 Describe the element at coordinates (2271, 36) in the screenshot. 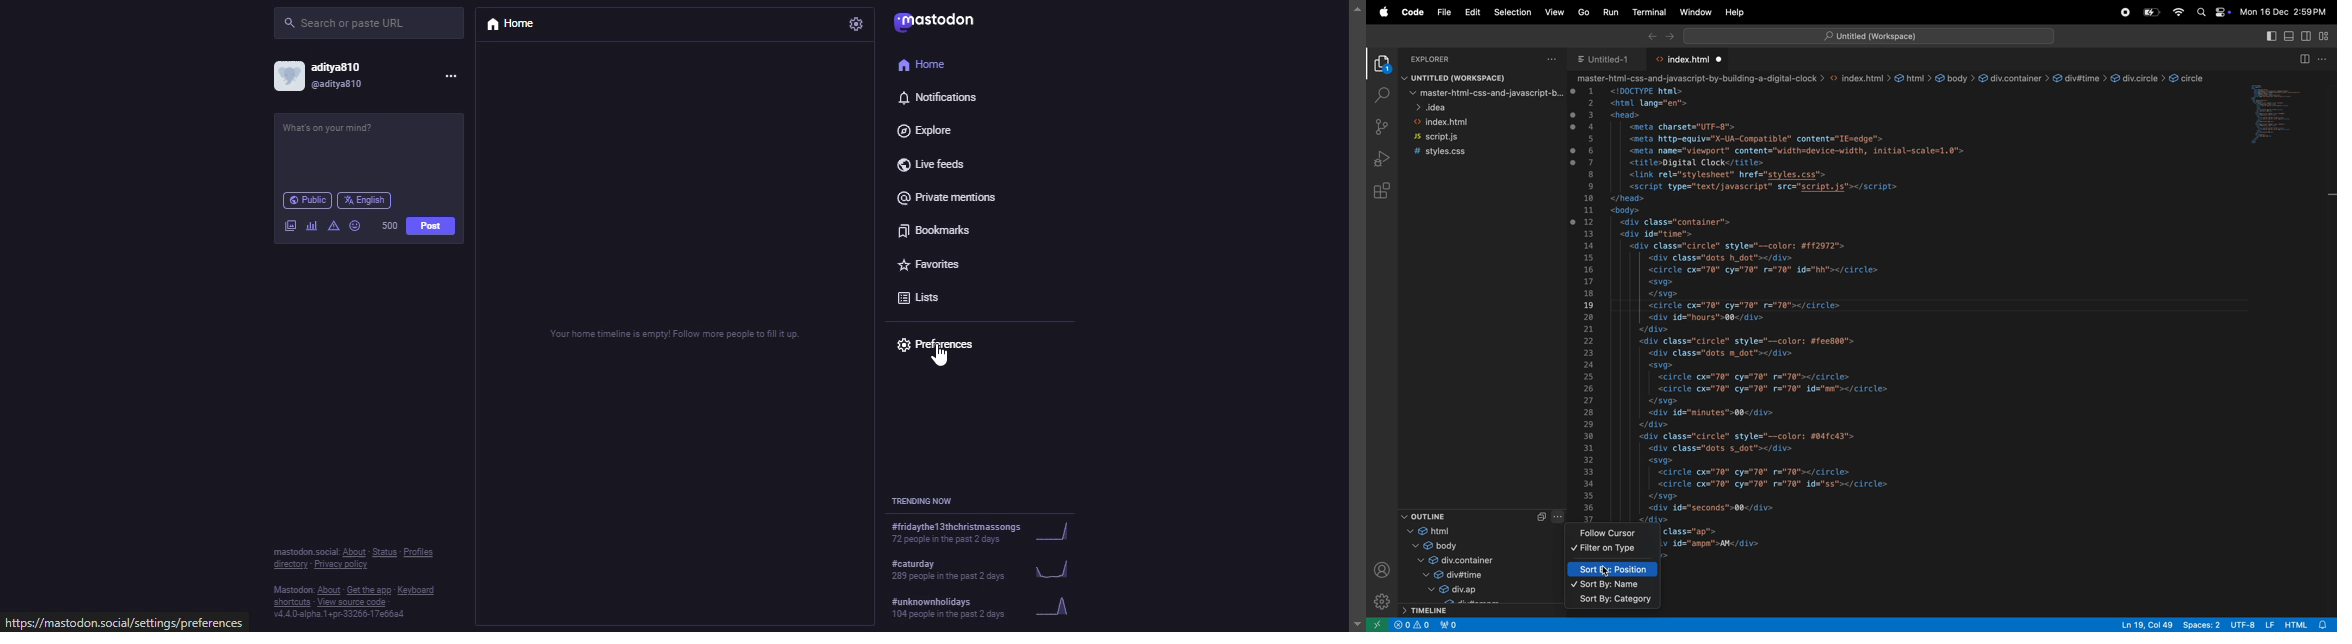

I see `toggle primary side bar` at that location.